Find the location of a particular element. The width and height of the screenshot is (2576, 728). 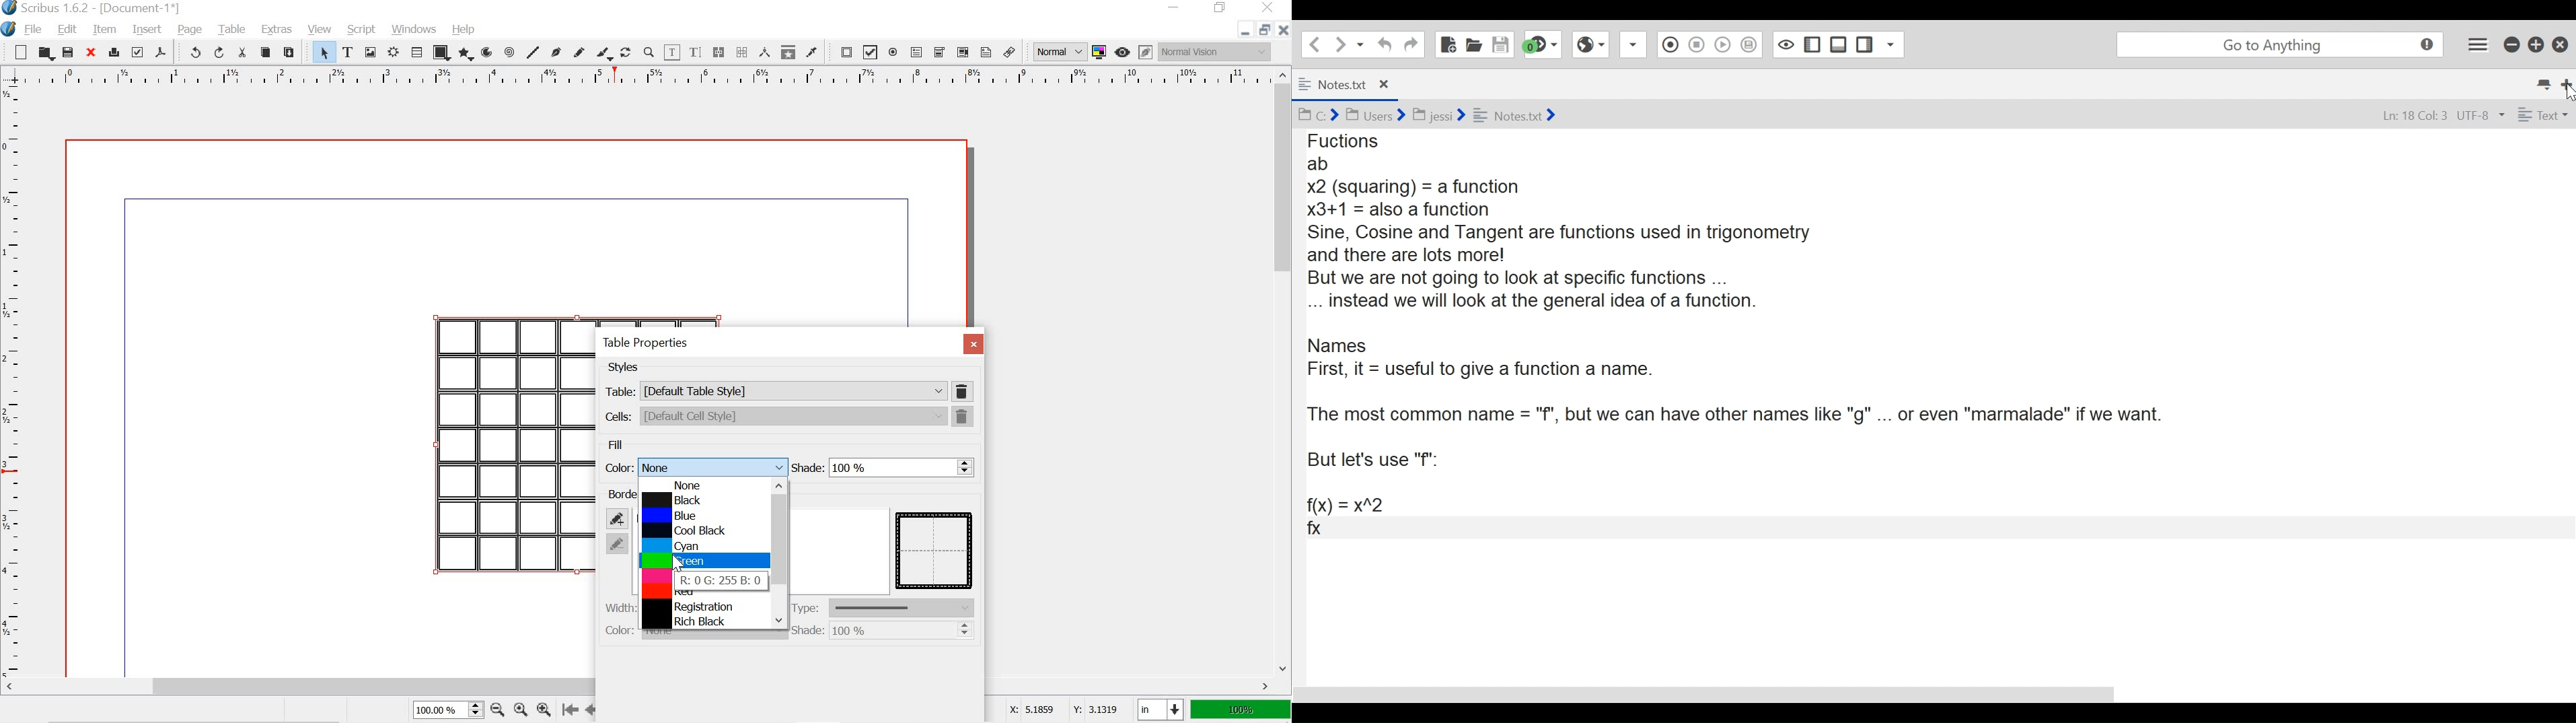

text frame is located at coordinates (348, 53).